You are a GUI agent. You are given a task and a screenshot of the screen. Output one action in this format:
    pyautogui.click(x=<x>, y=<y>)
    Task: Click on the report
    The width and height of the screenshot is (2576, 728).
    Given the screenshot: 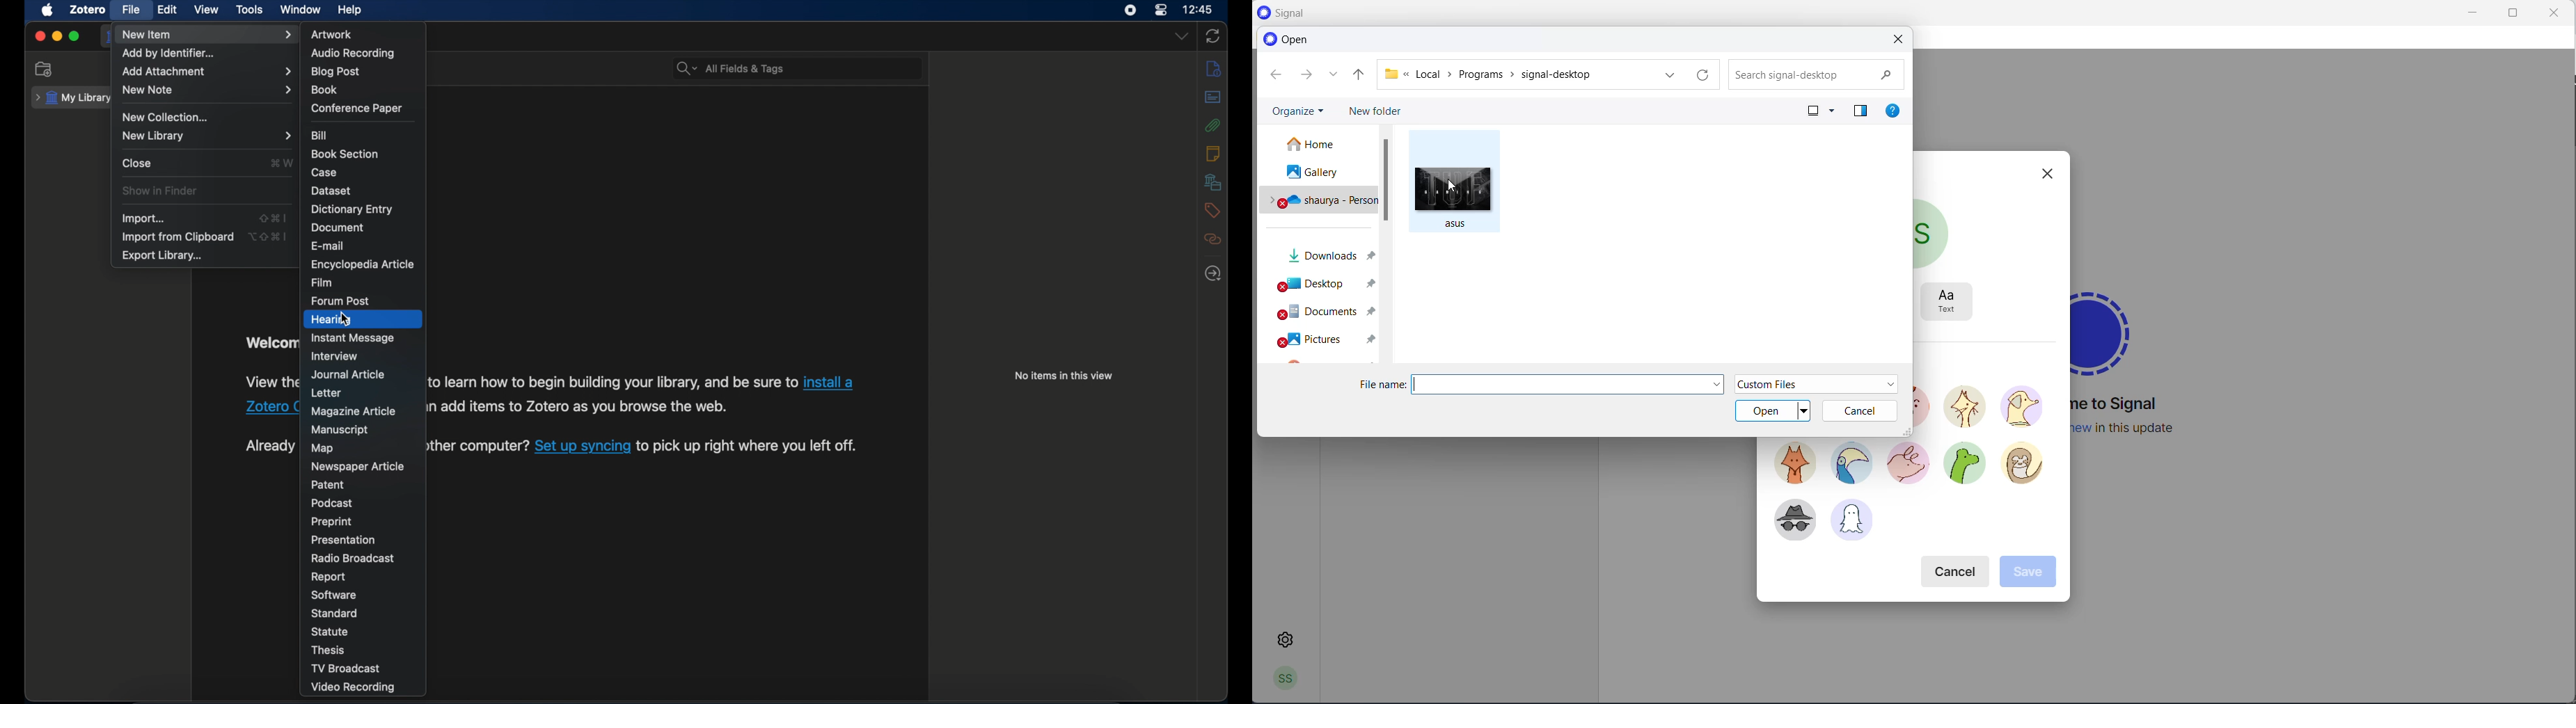 What is the action you would take?
    pyautogui.click(x=329, y=577)
    